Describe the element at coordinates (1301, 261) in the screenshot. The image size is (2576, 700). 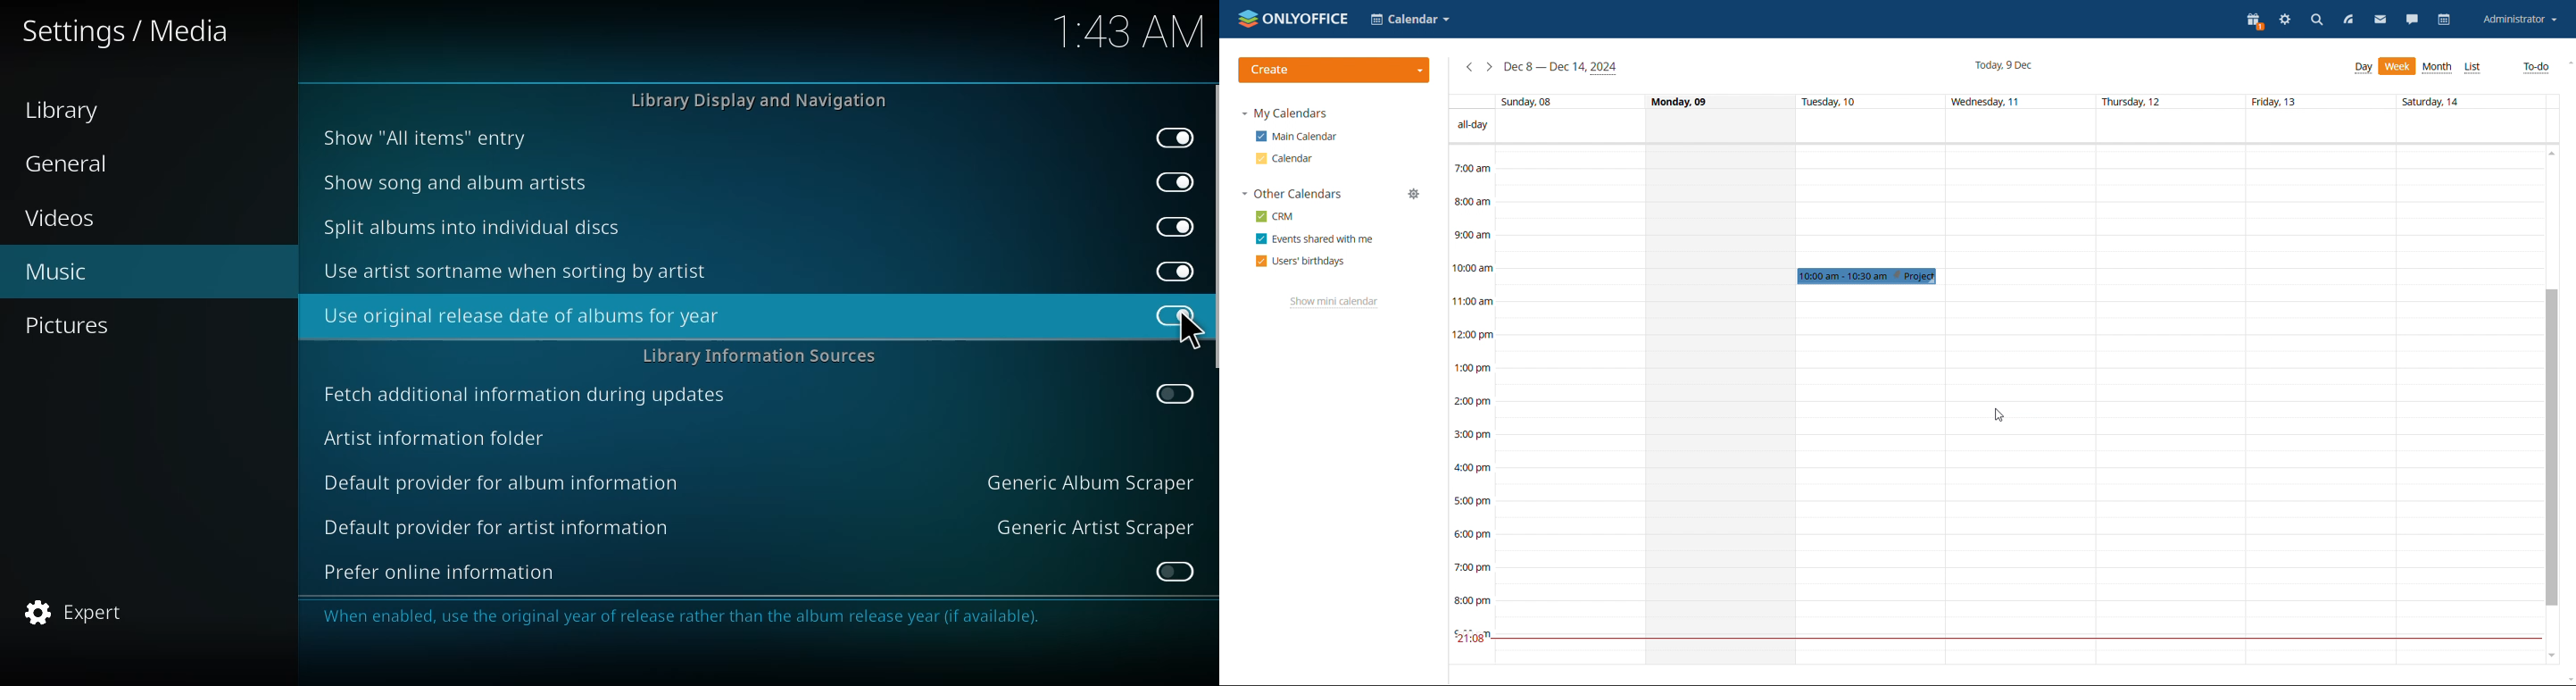
I see `users' birthdays` at that location.